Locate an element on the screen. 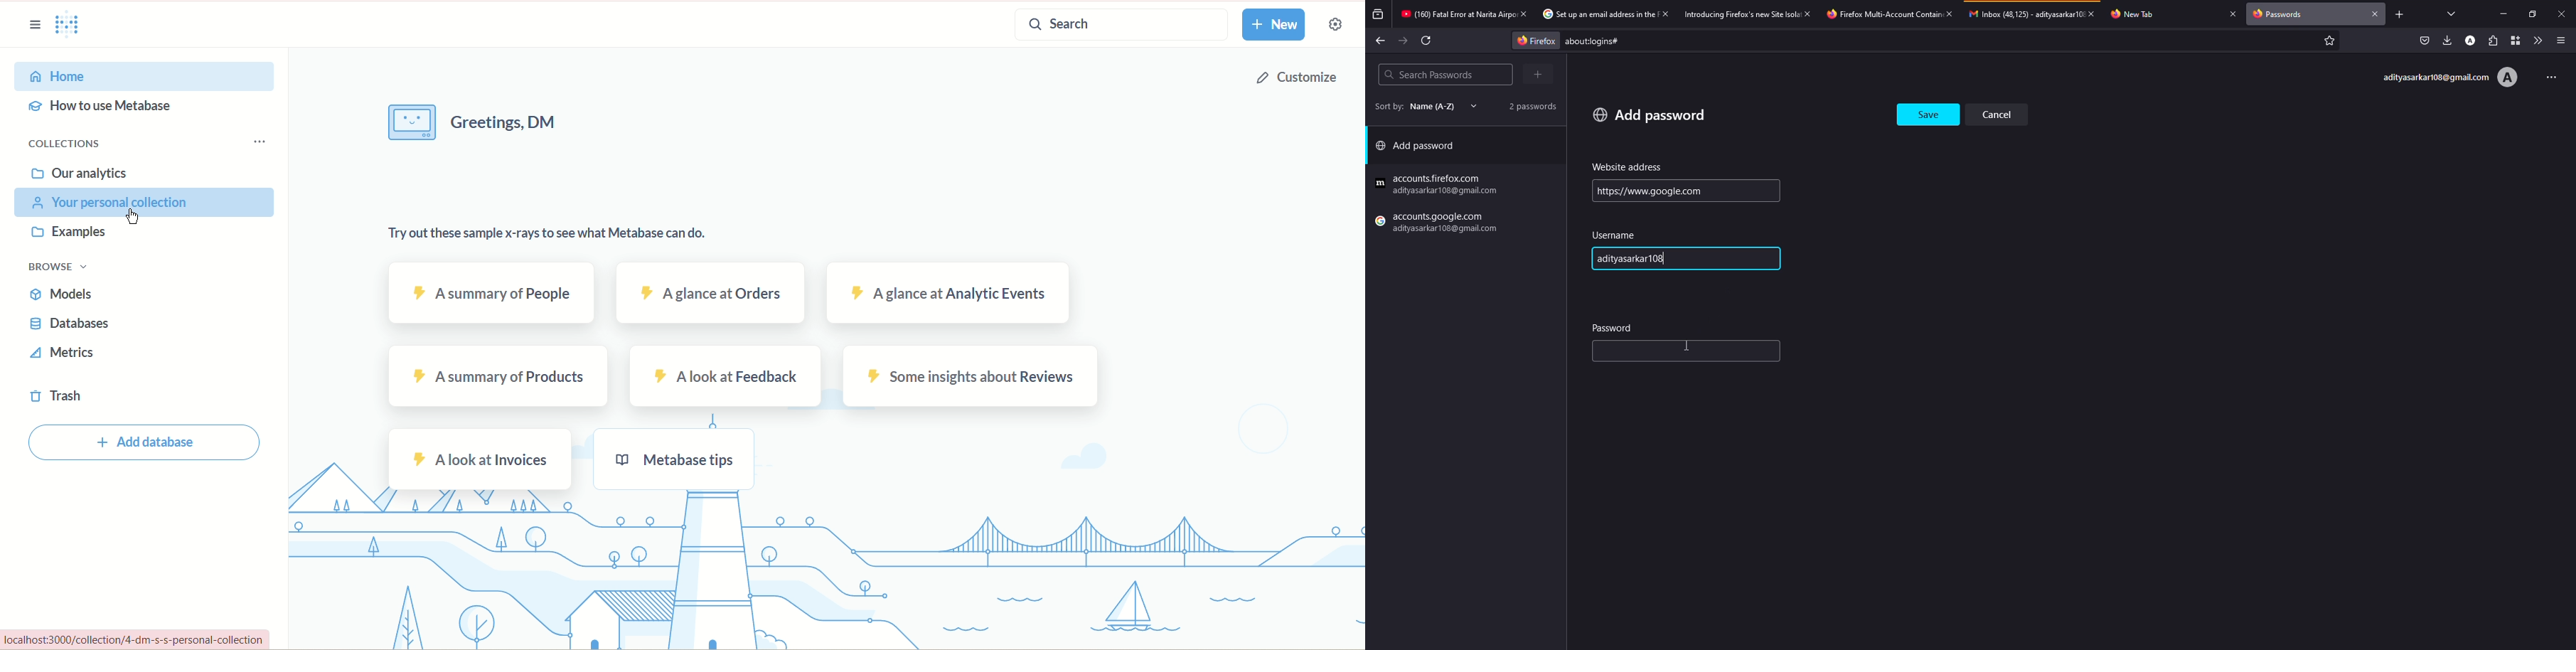  close is located at coordinates (2562, 13).